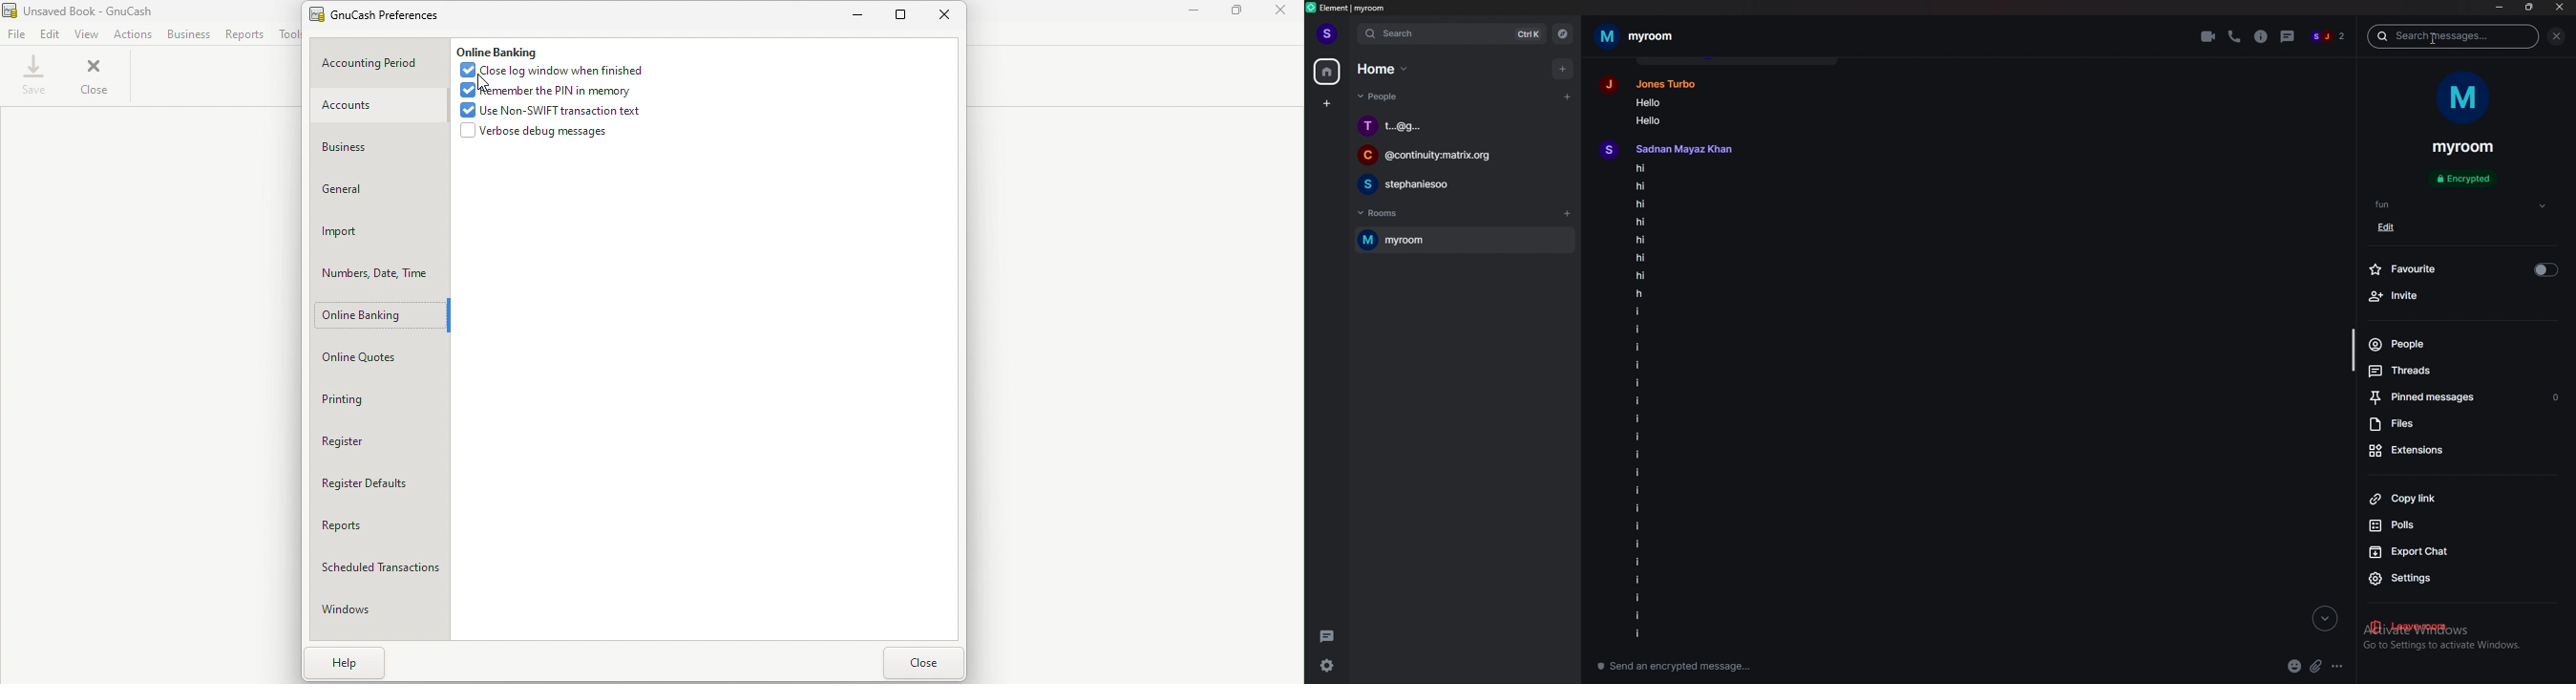 This screenshot has height=700, width=2576. What do you see at coordinates (2463, 100) in the screenshot?
I see `room display photo` at bounding box center [2463, 100].